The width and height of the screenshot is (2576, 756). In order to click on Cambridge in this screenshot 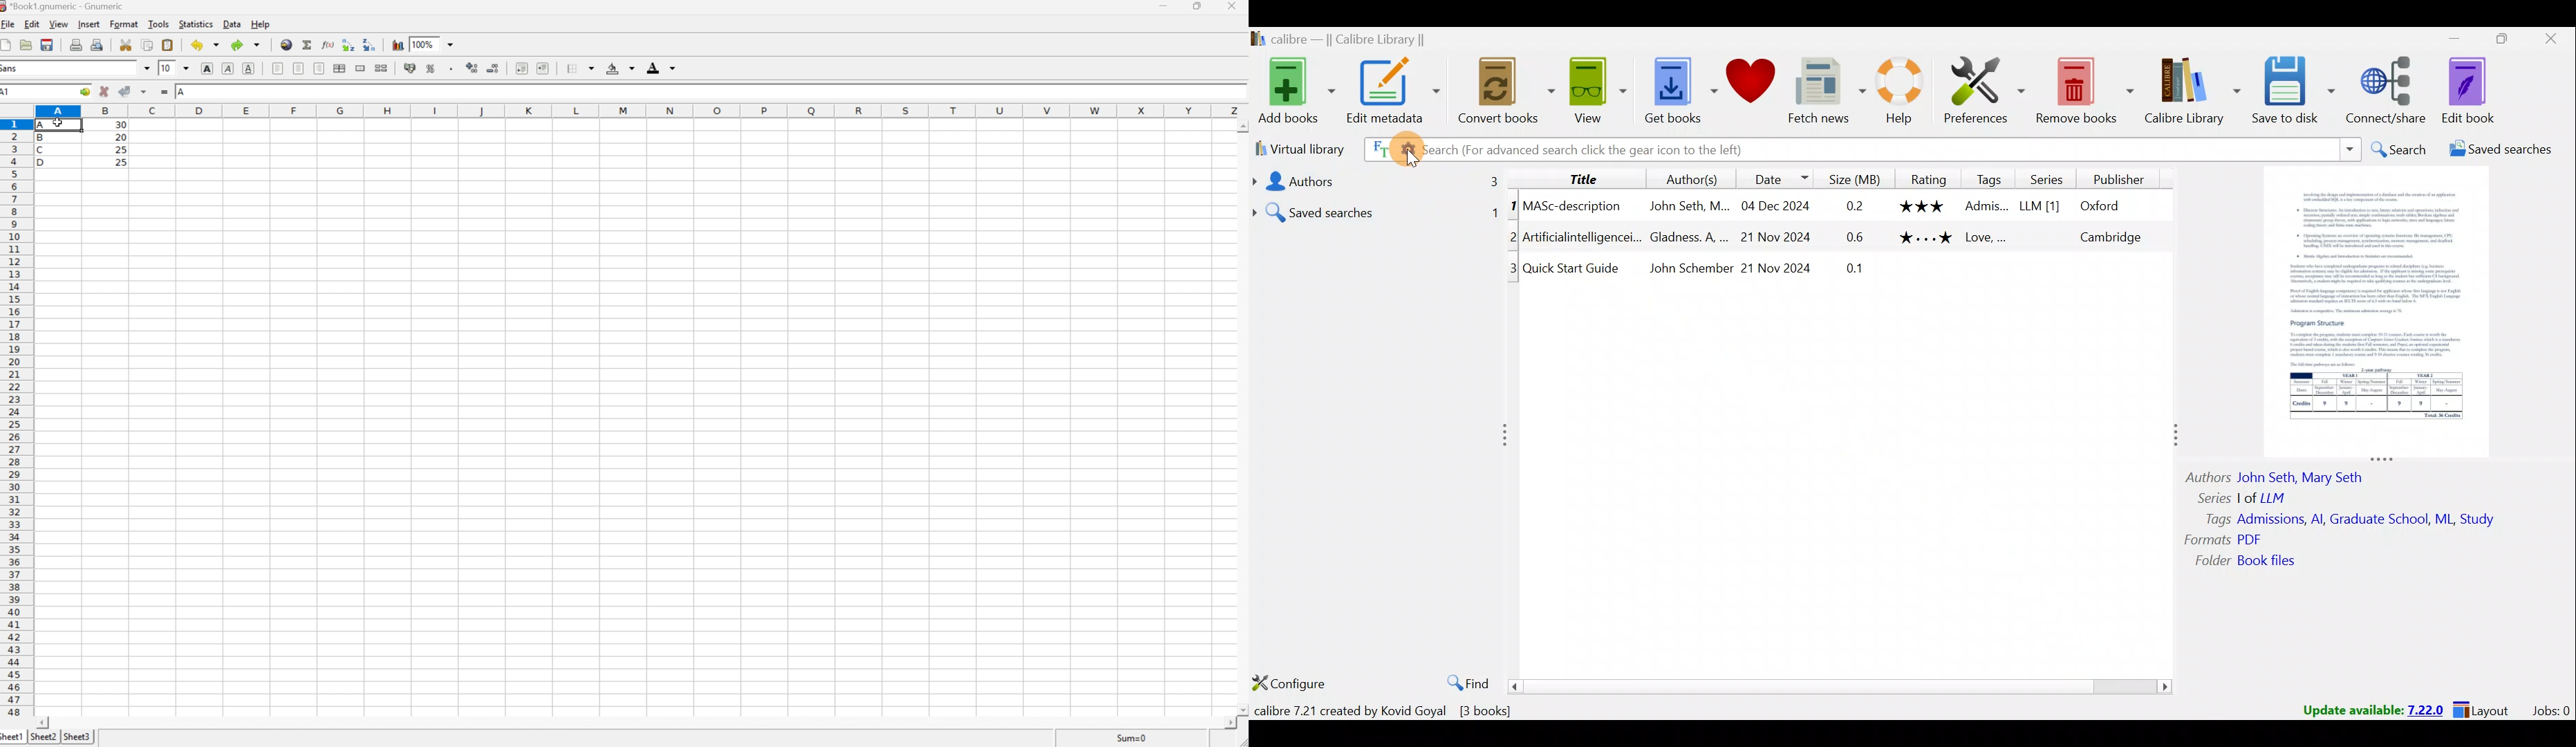, I will do `click(2109, 237)`.